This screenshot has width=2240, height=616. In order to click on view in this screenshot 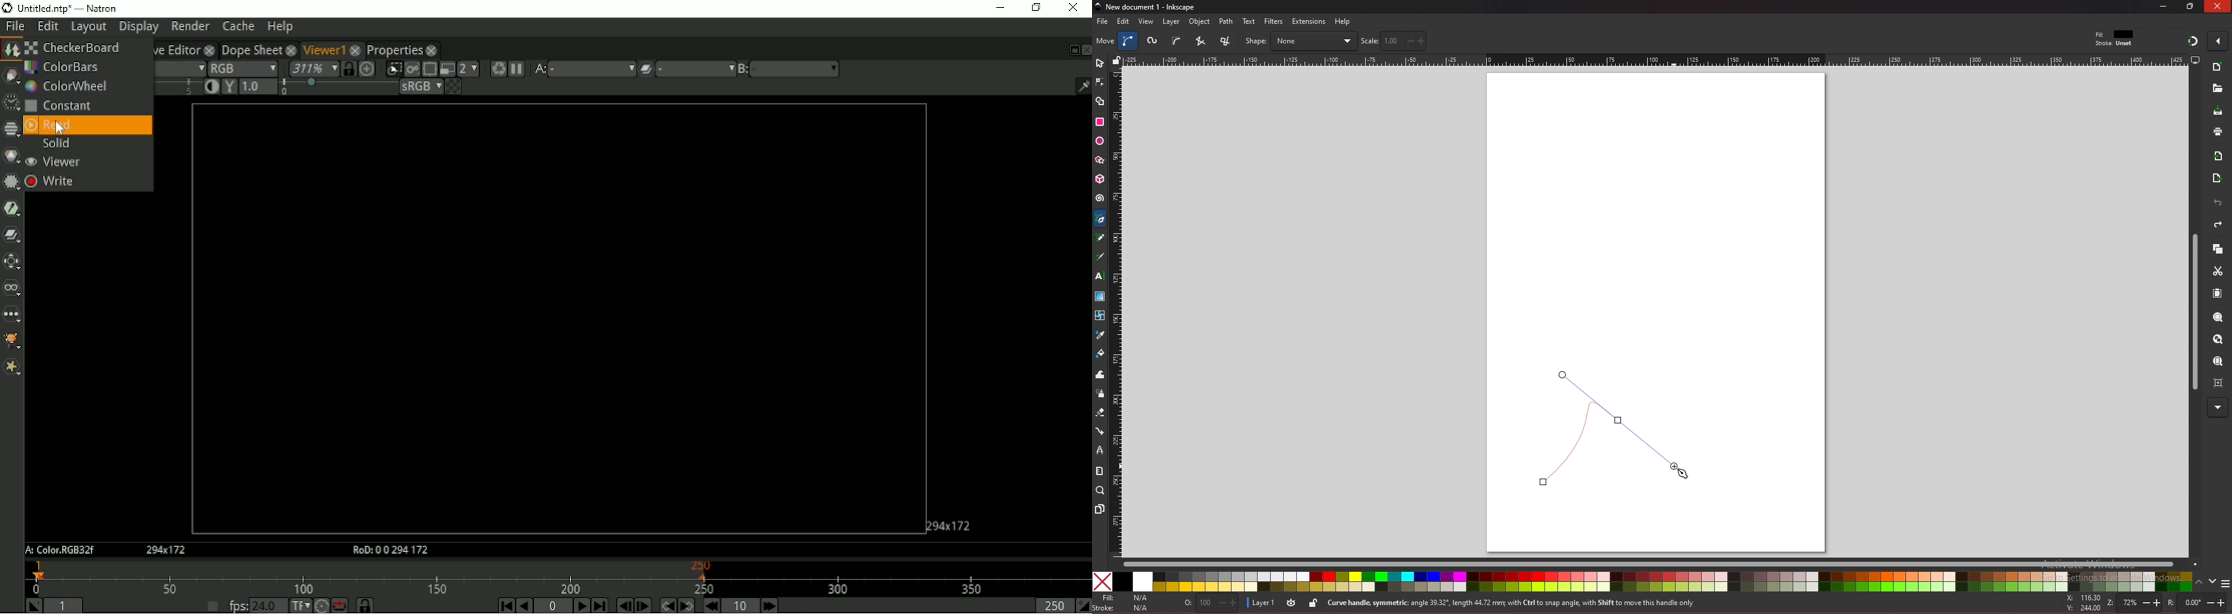, I will do `click(1147, 21)`.